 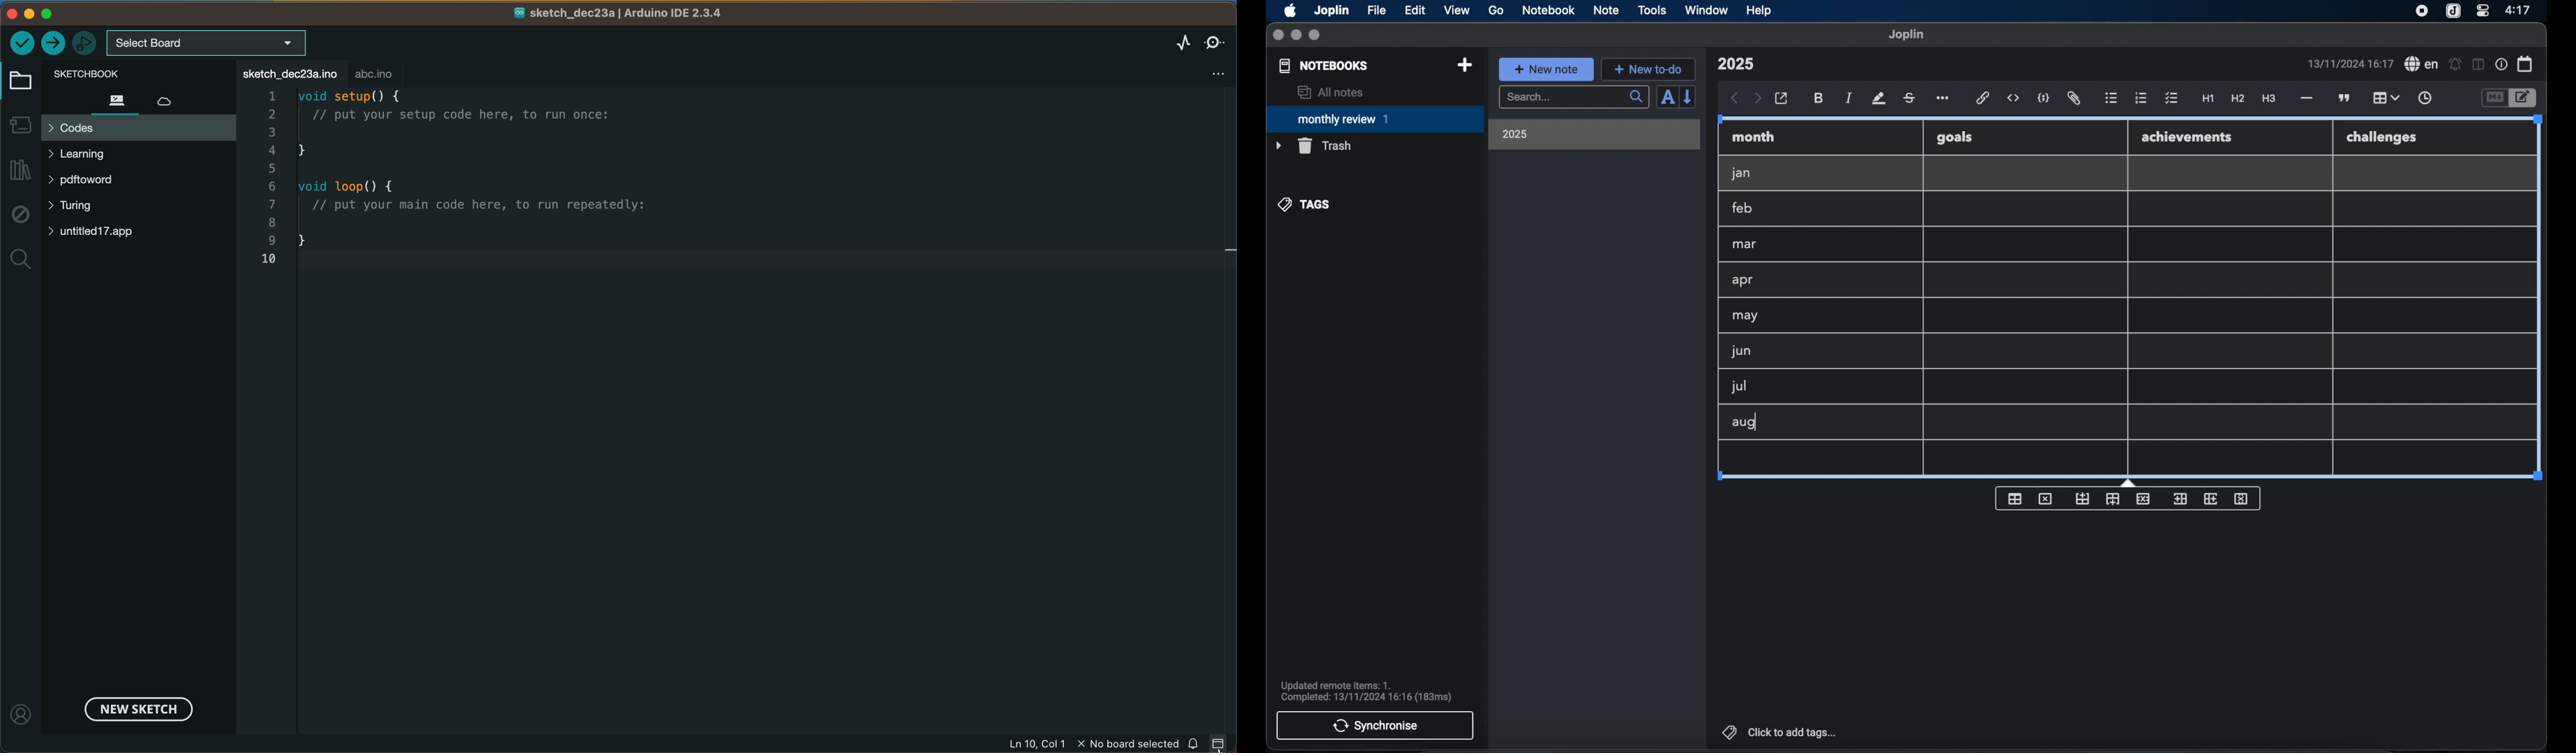 I want to click on hyperlink, so click(x=1983, y=98).